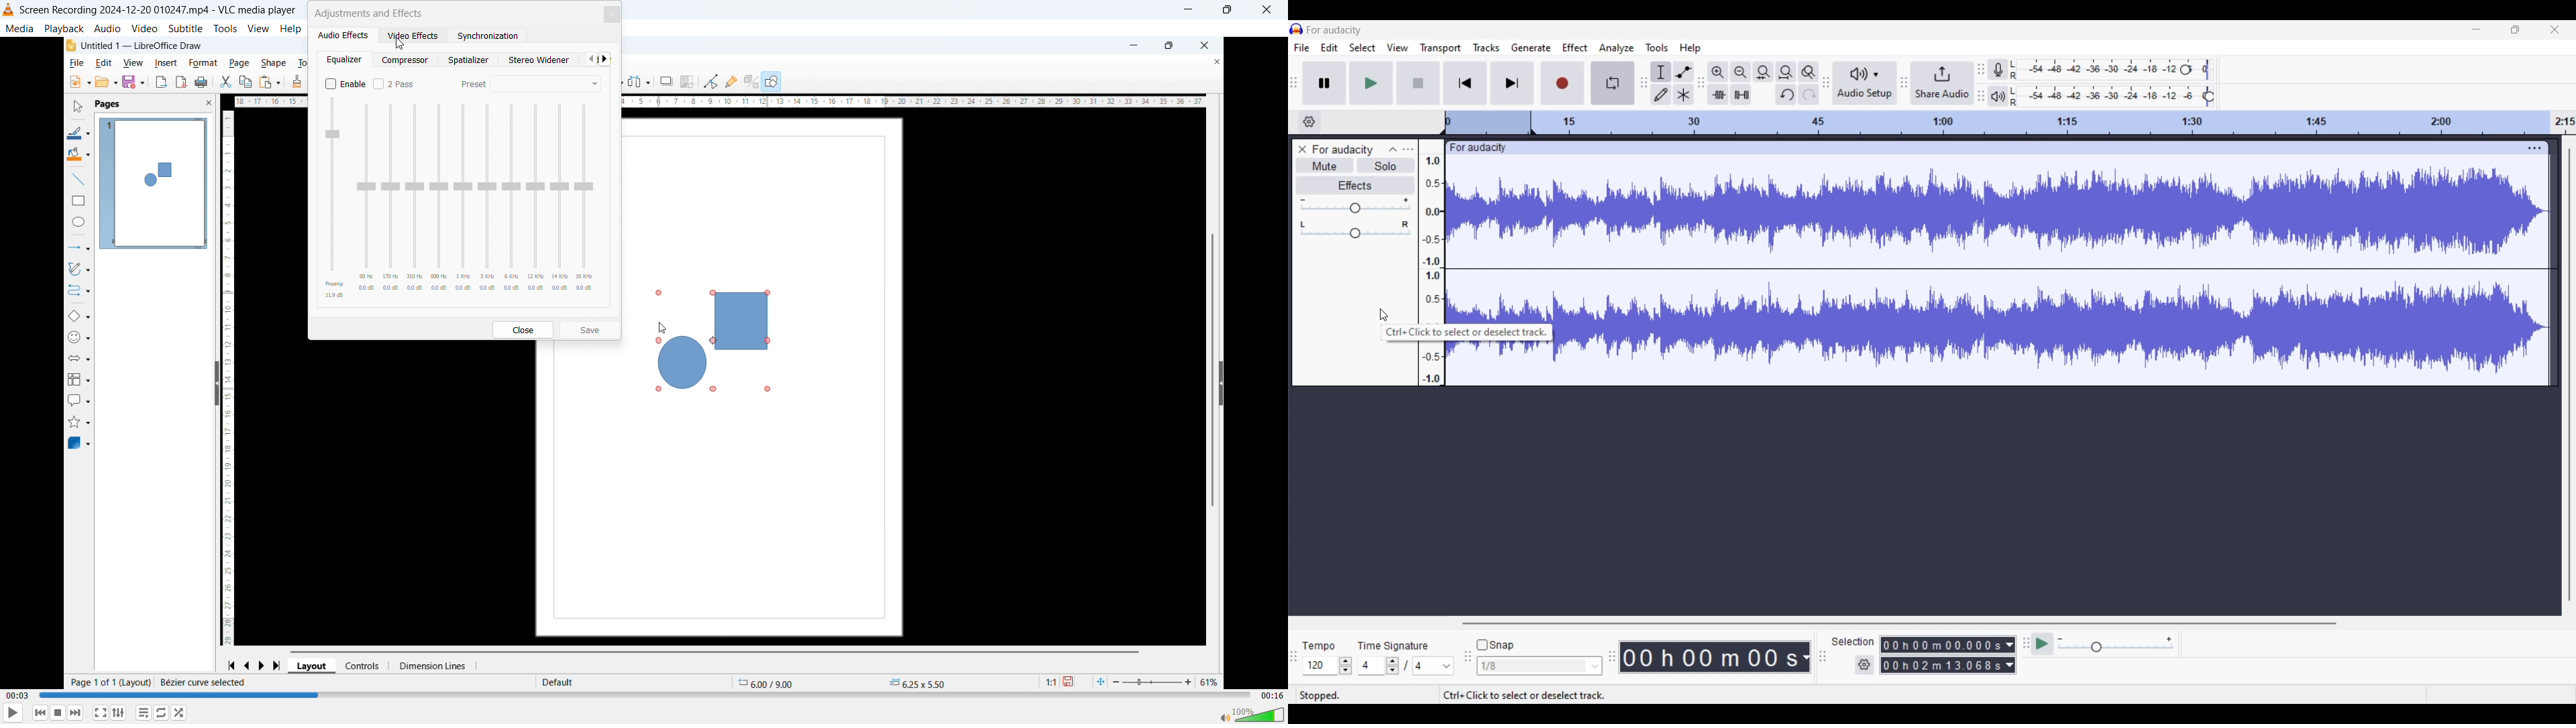  I want to click on Enable looping, so click(1613, 83).